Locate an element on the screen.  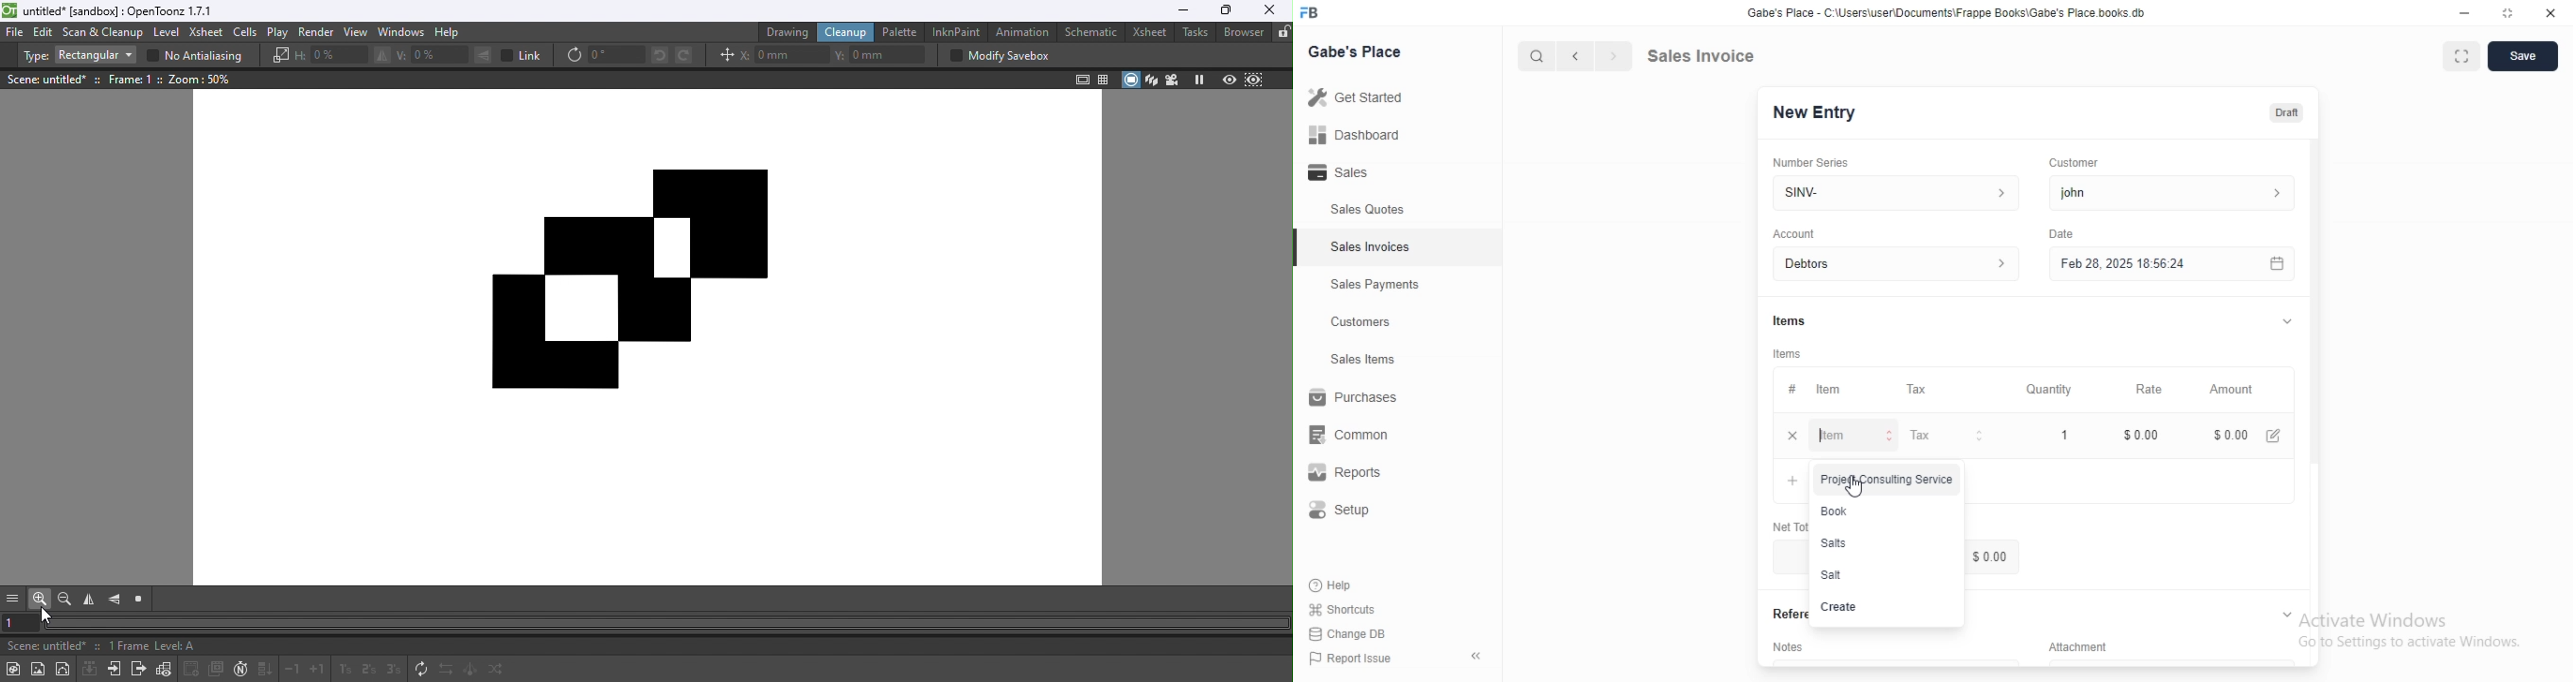
Feb 28, 2025 18:56:24. is located at coordinates (2168, 262).